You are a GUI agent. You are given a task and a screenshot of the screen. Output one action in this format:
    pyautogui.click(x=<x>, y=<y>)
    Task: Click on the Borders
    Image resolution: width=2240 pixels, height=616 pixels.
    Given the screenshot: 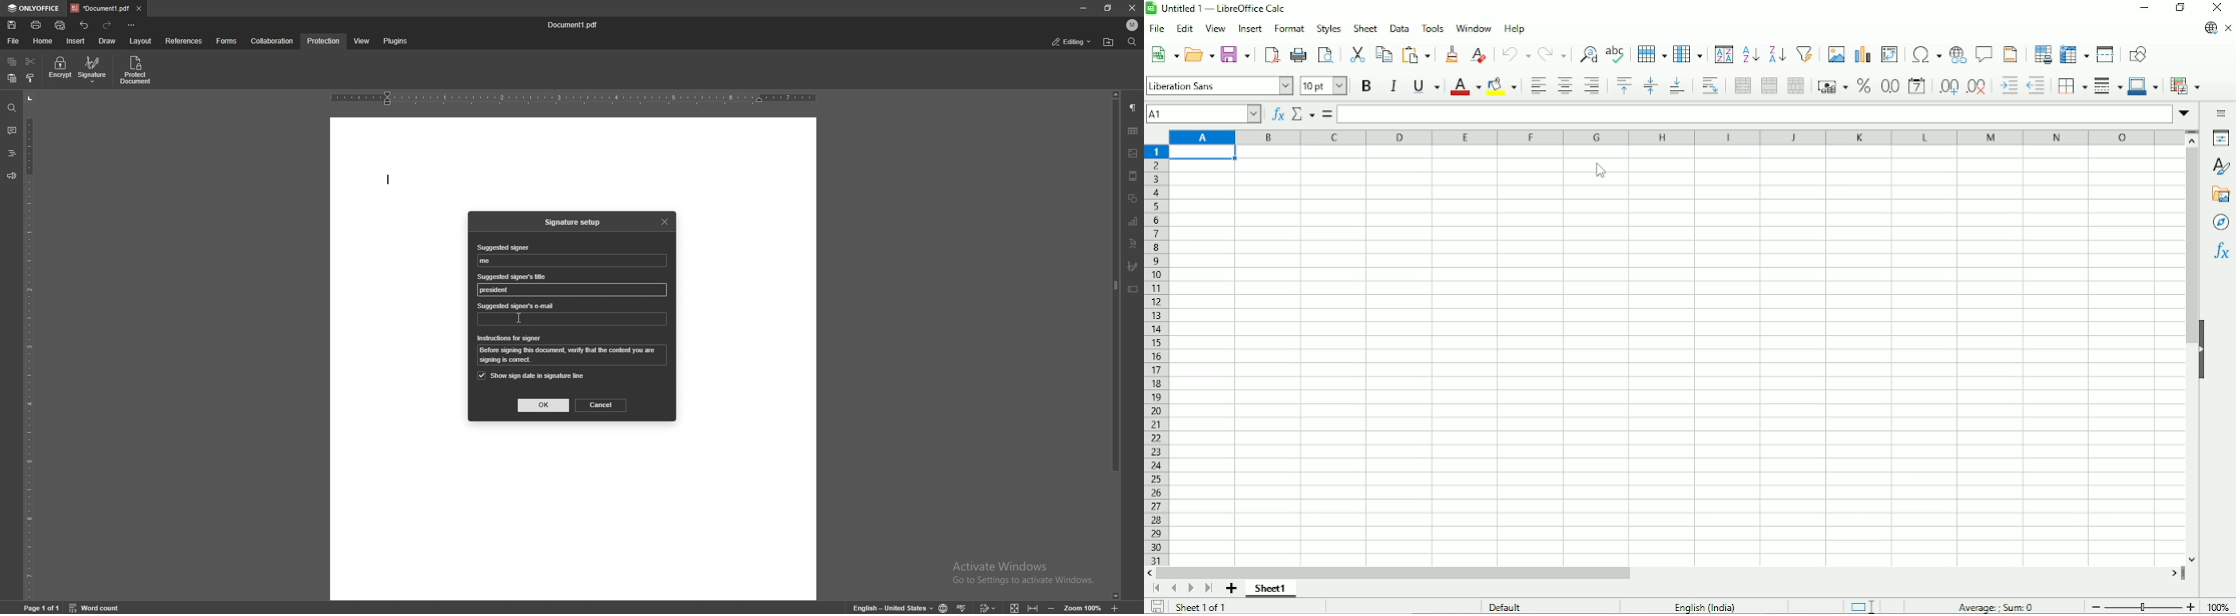 What is the action you would take?
    pyautogui.click(x=2071, y=87)
    